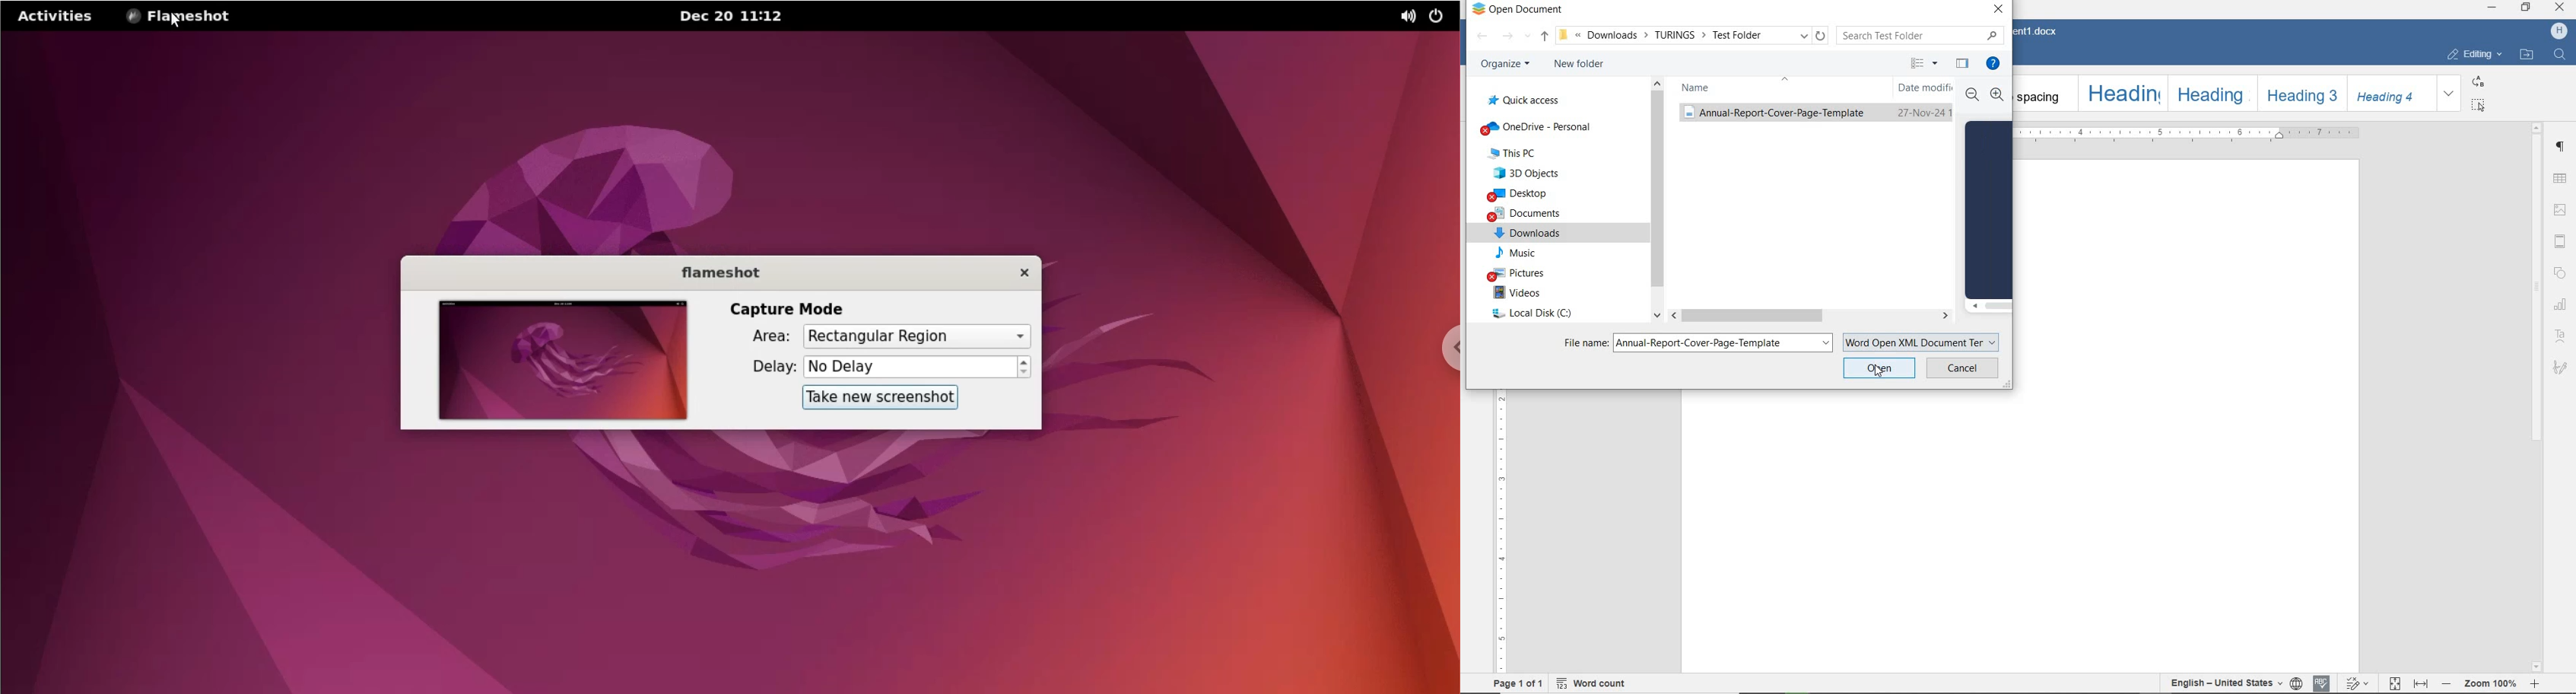  What do you see at coordinates (1523, 154) in the screenshot?
I see `This PC` at bounding box center [1523, 154].